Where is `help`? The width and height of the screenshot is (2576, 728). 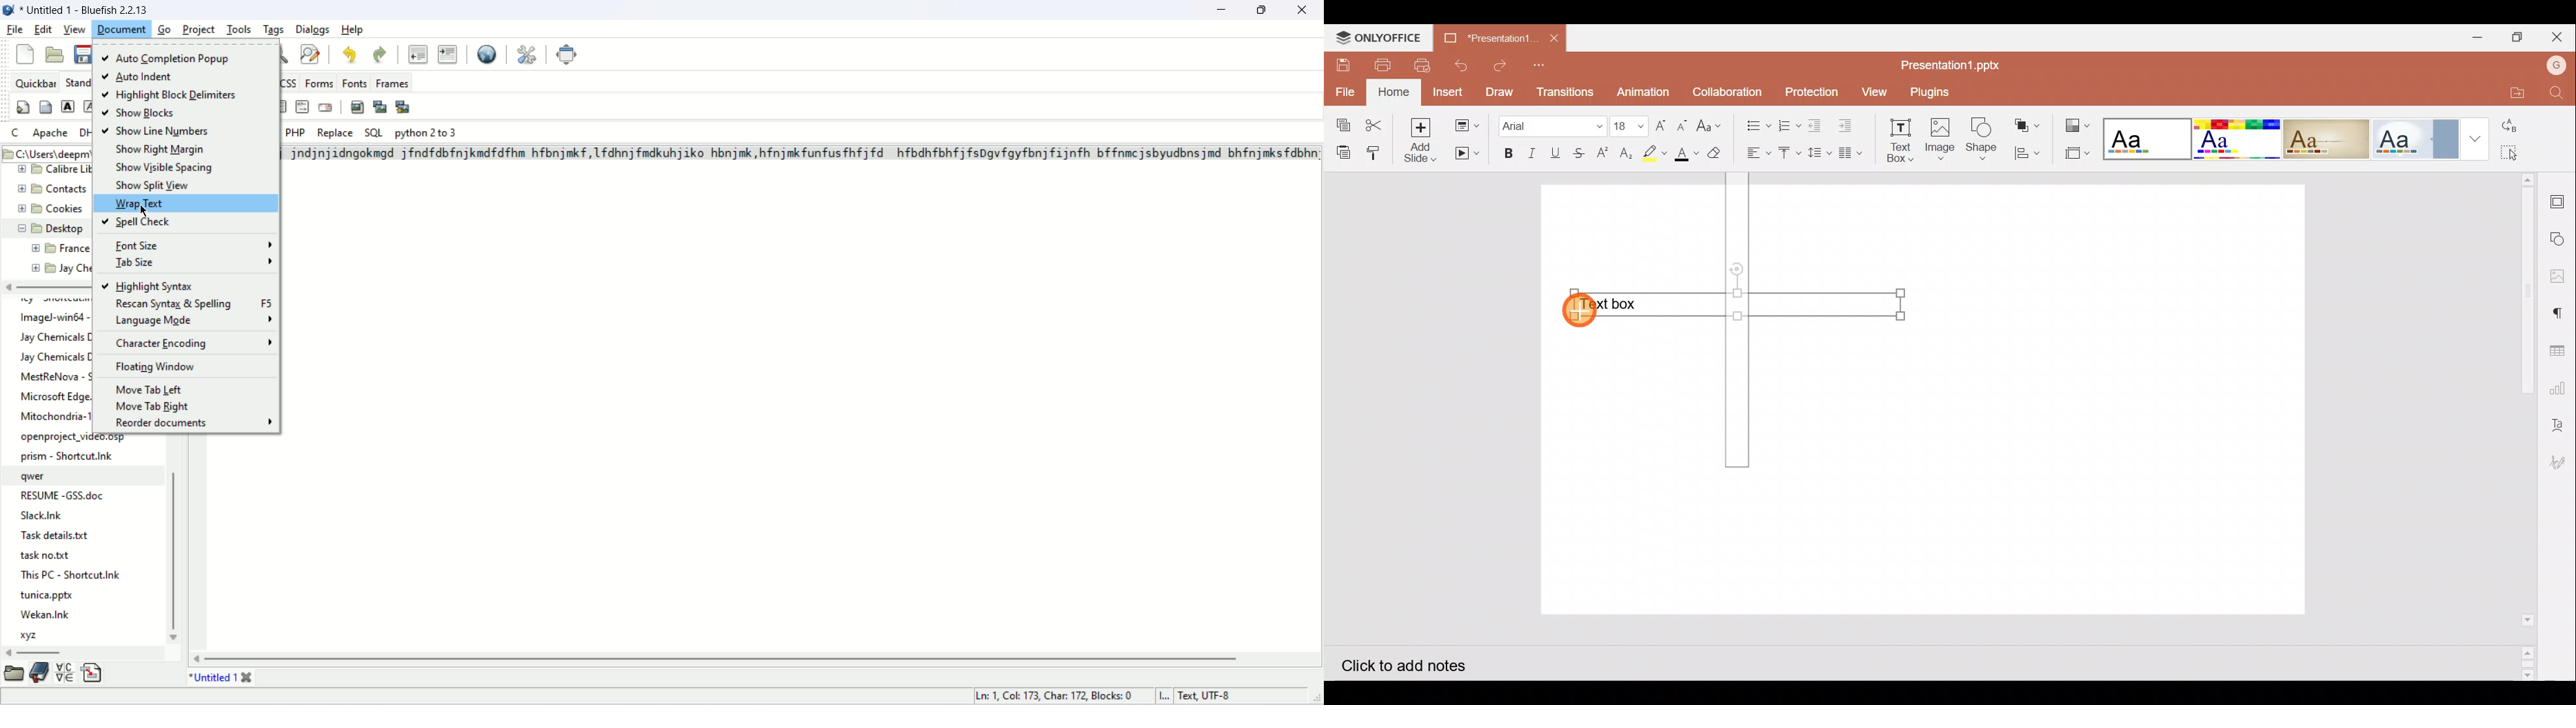 help is located at coordinates (356, 29).